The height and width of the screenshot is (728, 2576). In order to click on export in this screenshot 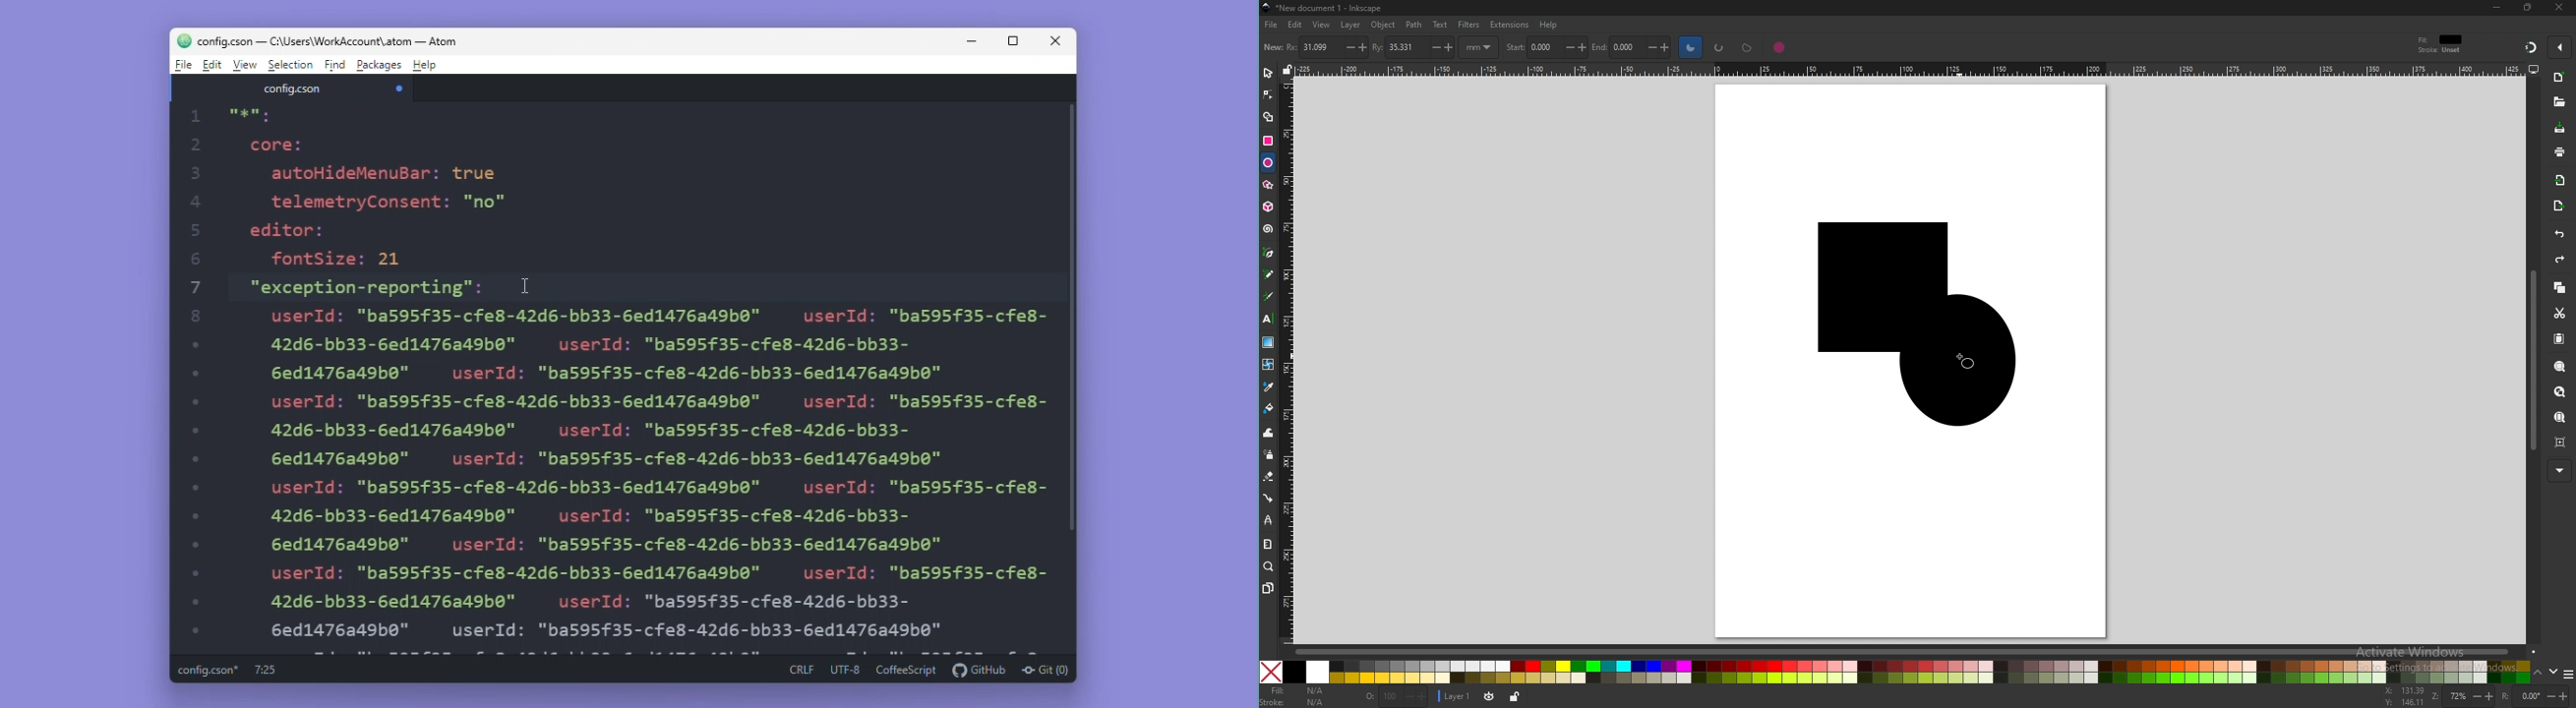, I will do `click(2559, 205)`.